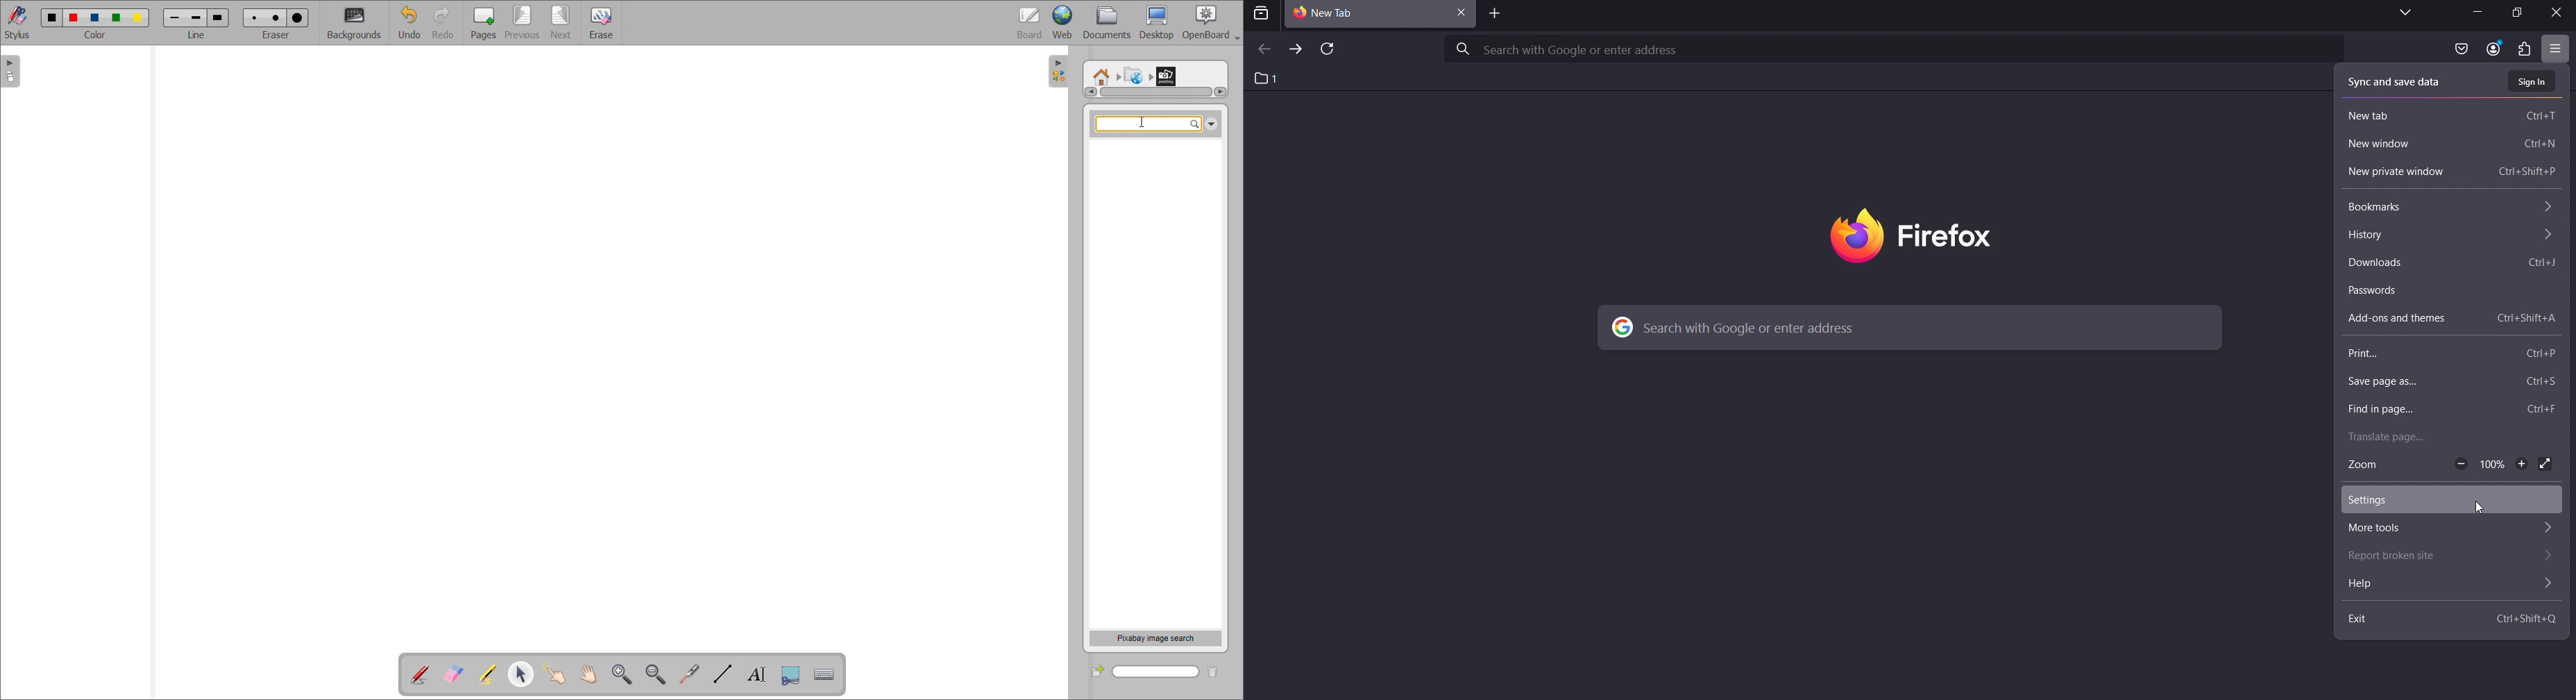 The height and width of the screenshot is (700, 2576). I want to click on Small line, so click(175, 16).